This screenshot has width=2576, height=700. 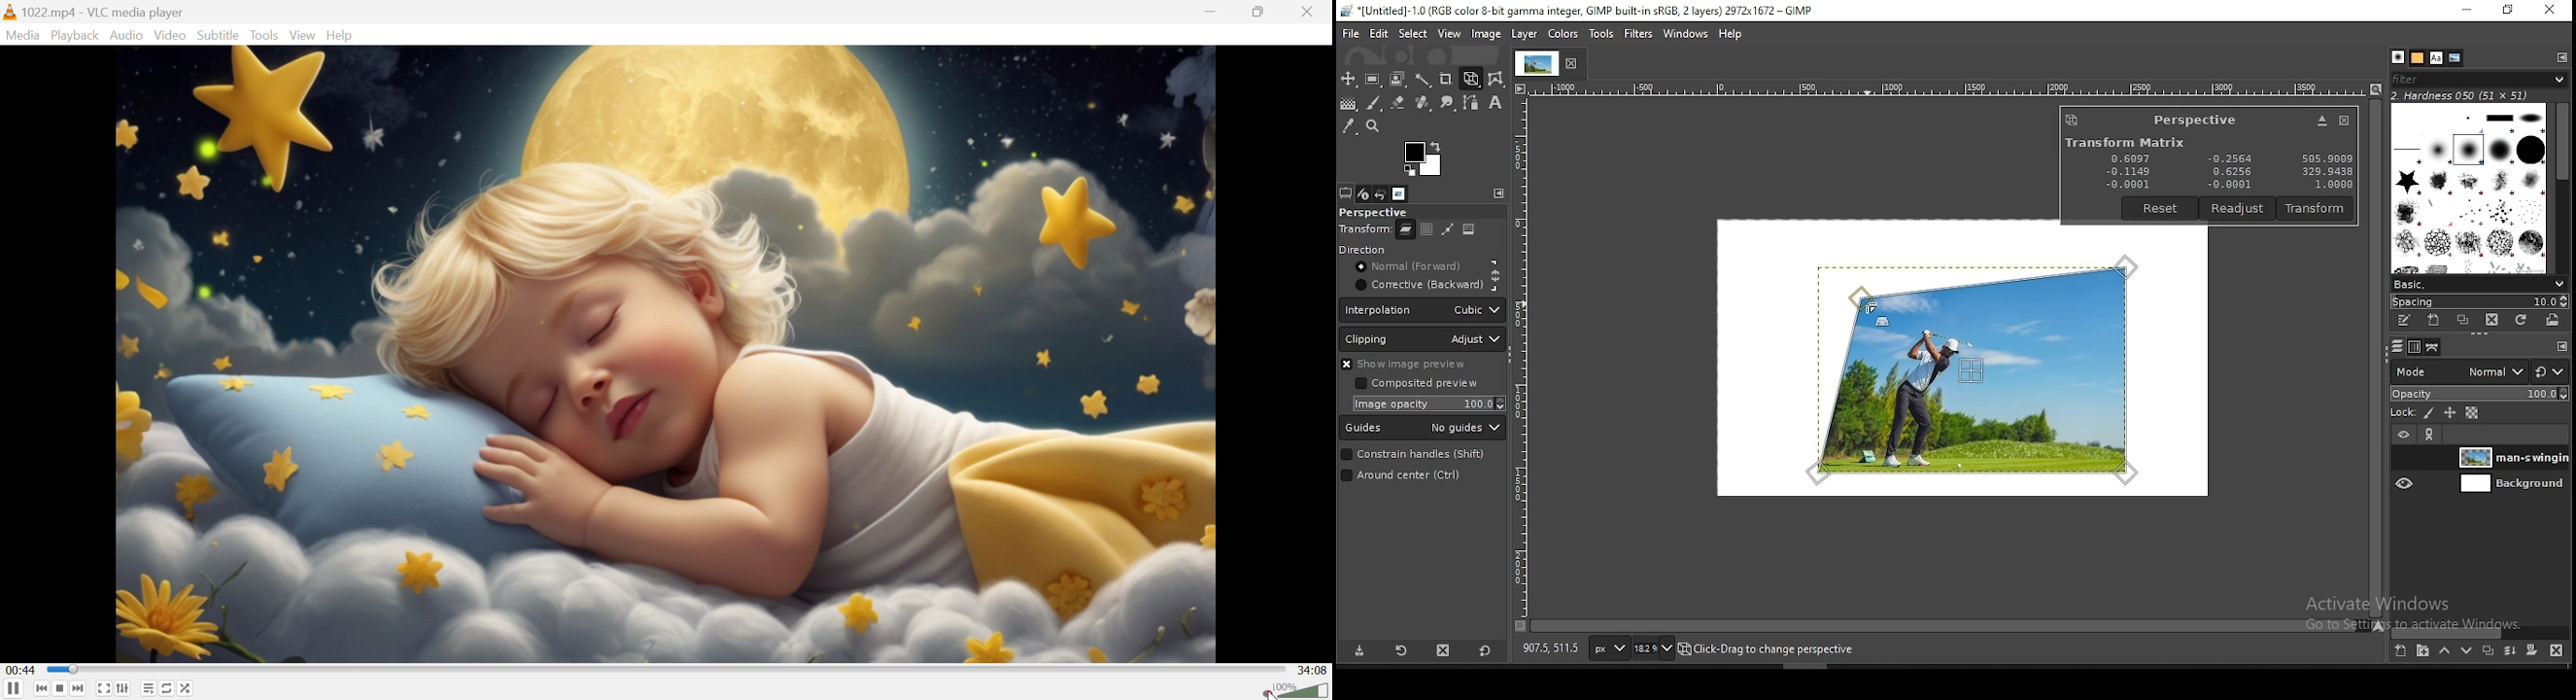 What do you see at coordinates (1497, 78) in the screenshot?
I see `wrap transform` at bounding box center [1497, 78].